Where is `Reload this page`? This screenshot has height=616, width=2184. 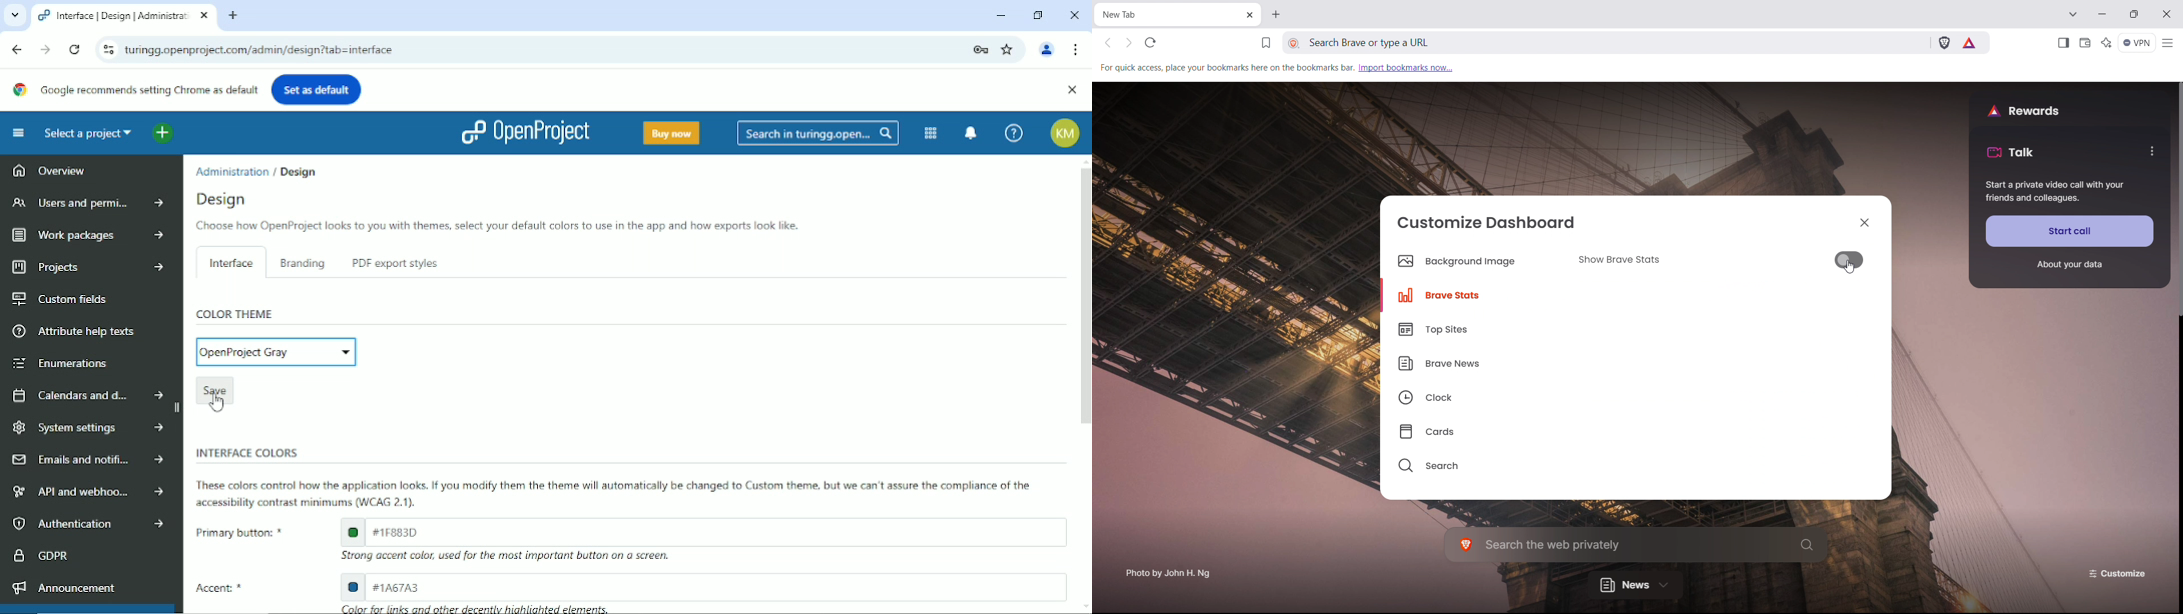
Reload this page is located at coordinates (74, 50).